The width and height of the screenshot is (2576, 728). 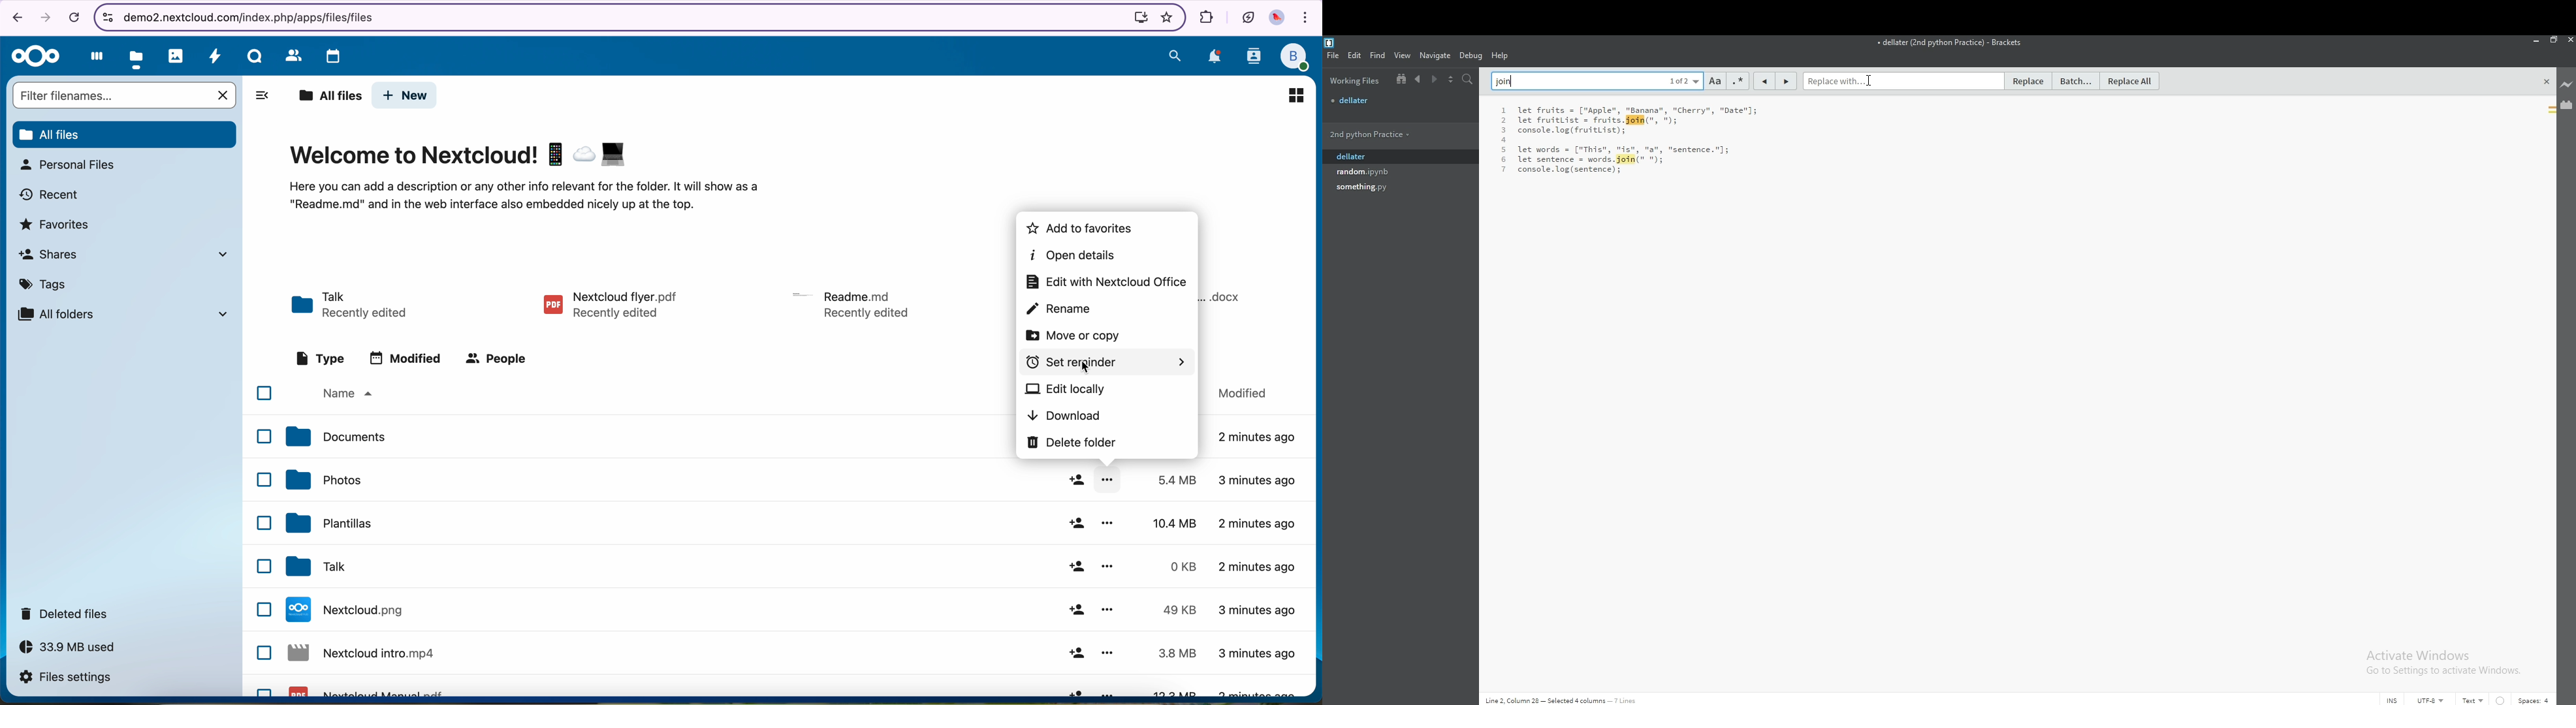 What do you see at coordinates (1065, 391) in the screenshot?
I see `edit locally` at bounding box center [1065, 391].